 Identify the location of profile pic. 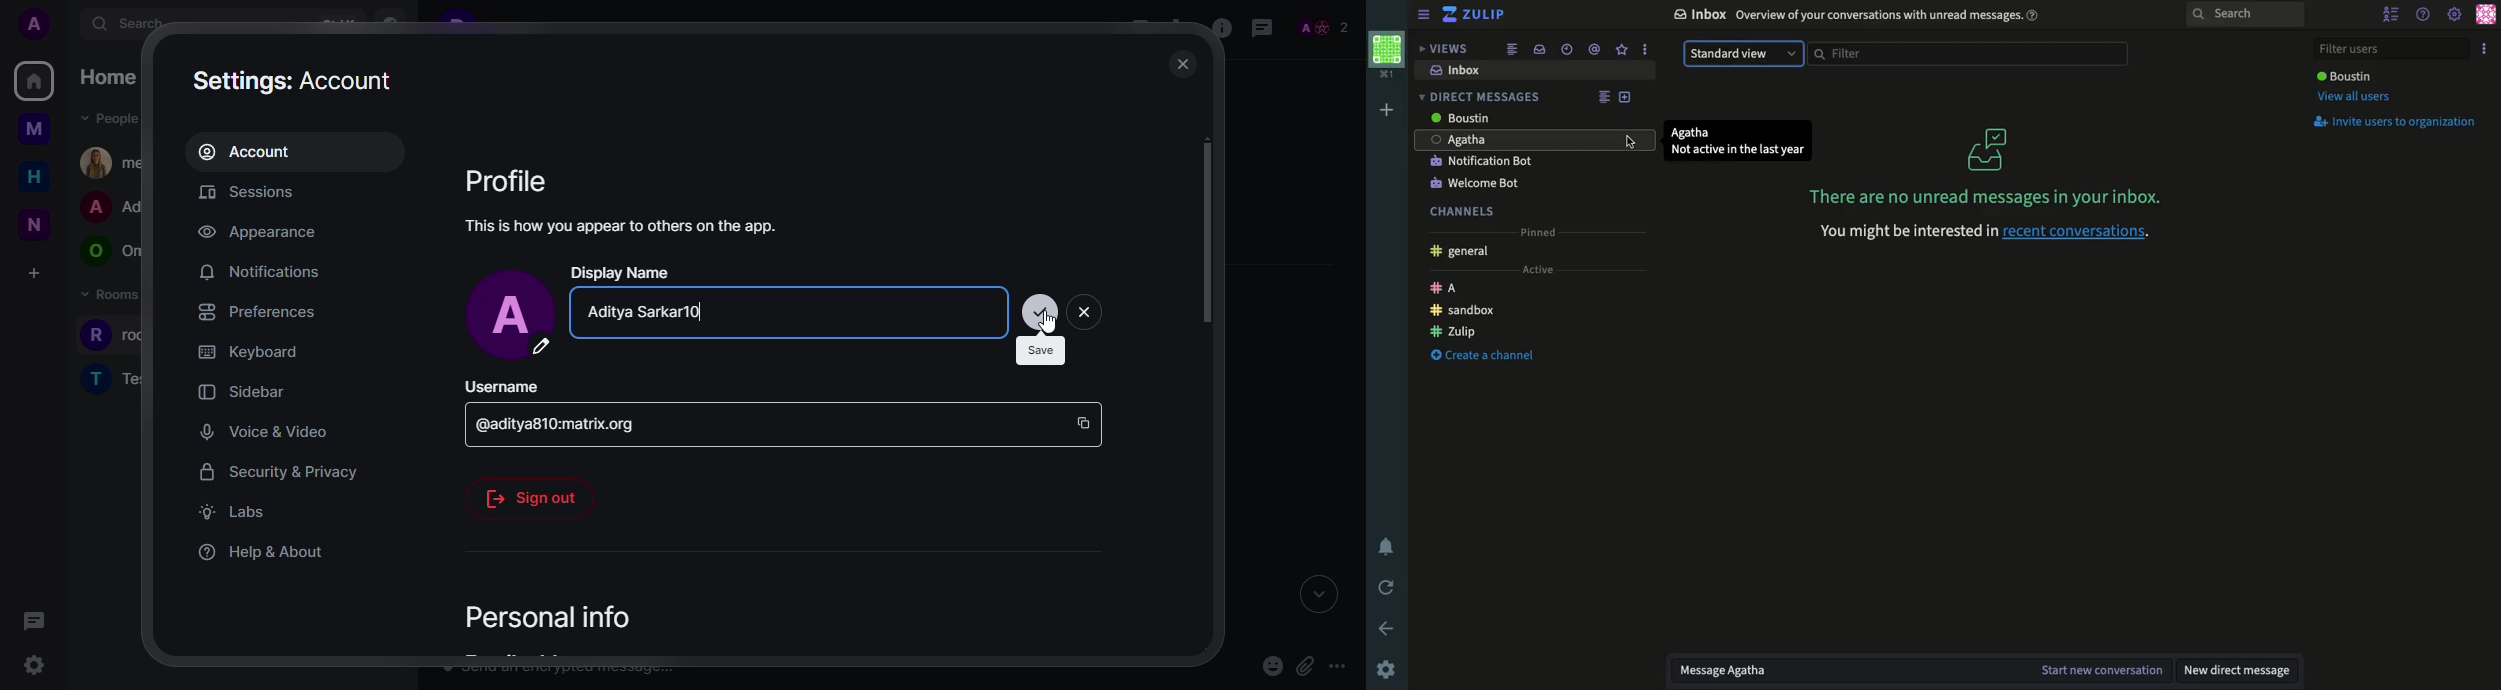
(512, 315).